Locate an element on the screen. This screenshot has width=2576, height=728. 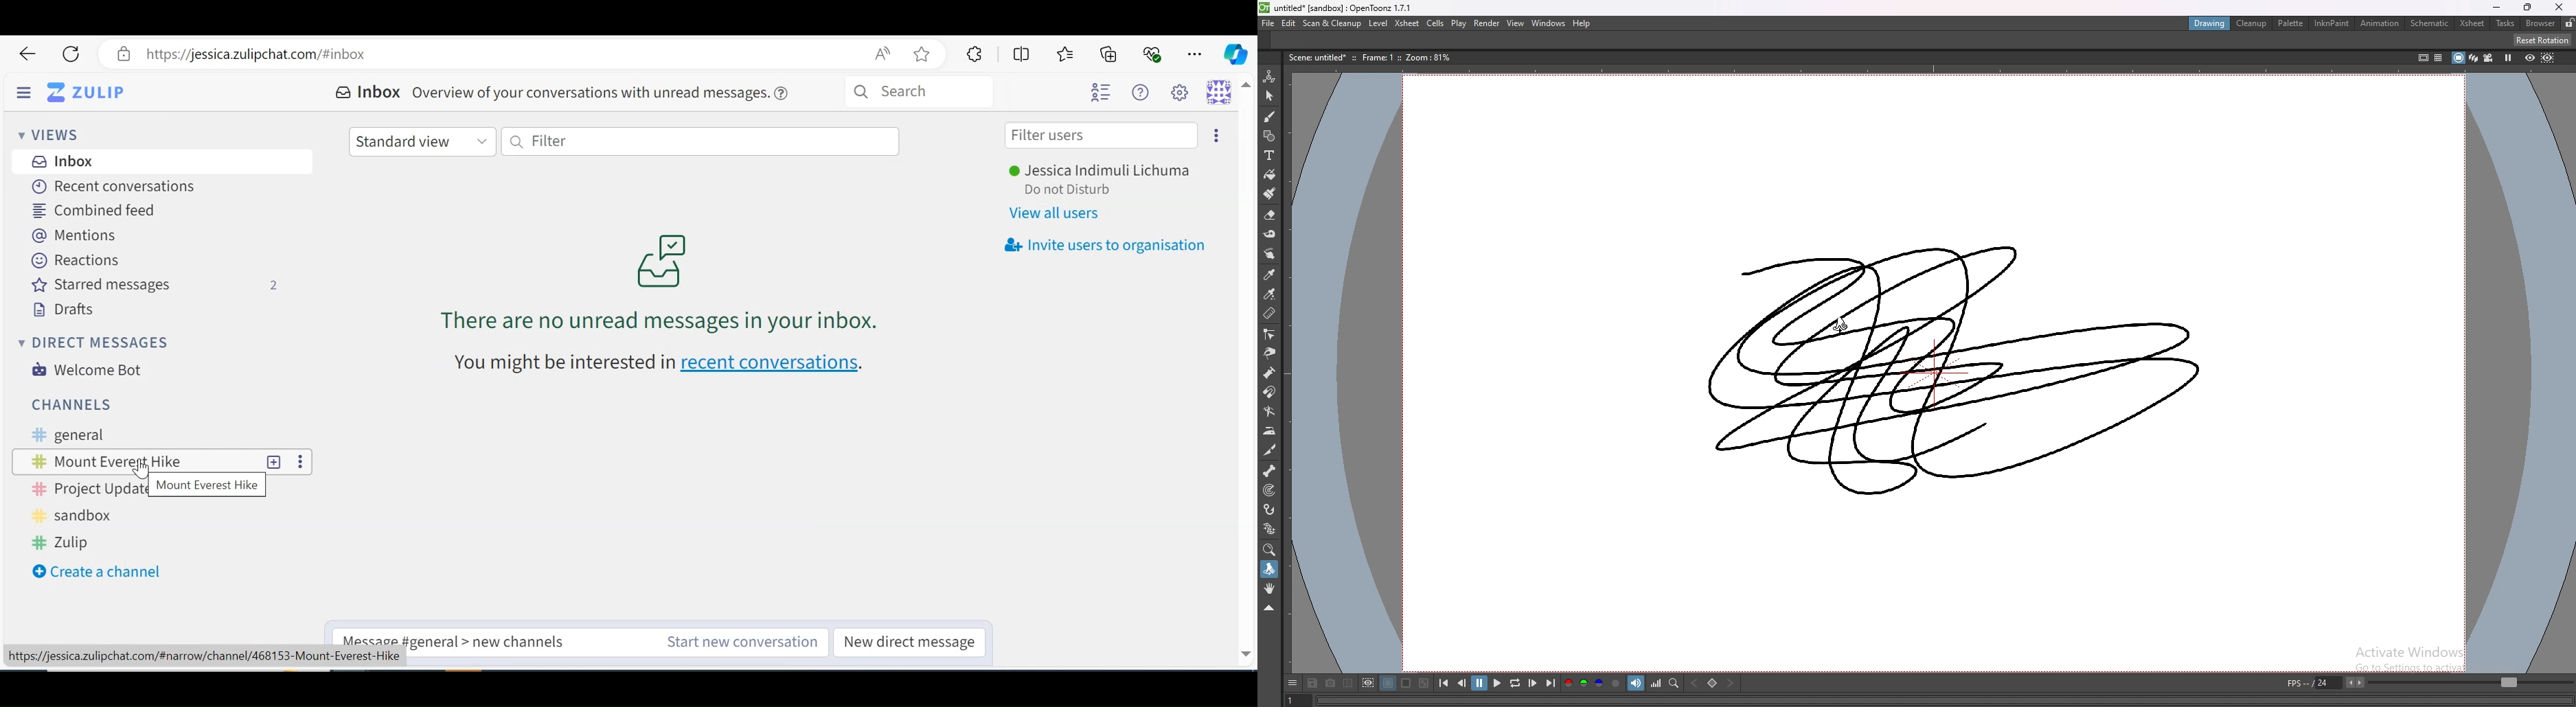
Sandbox Channel is located at coordinates (85, 516).